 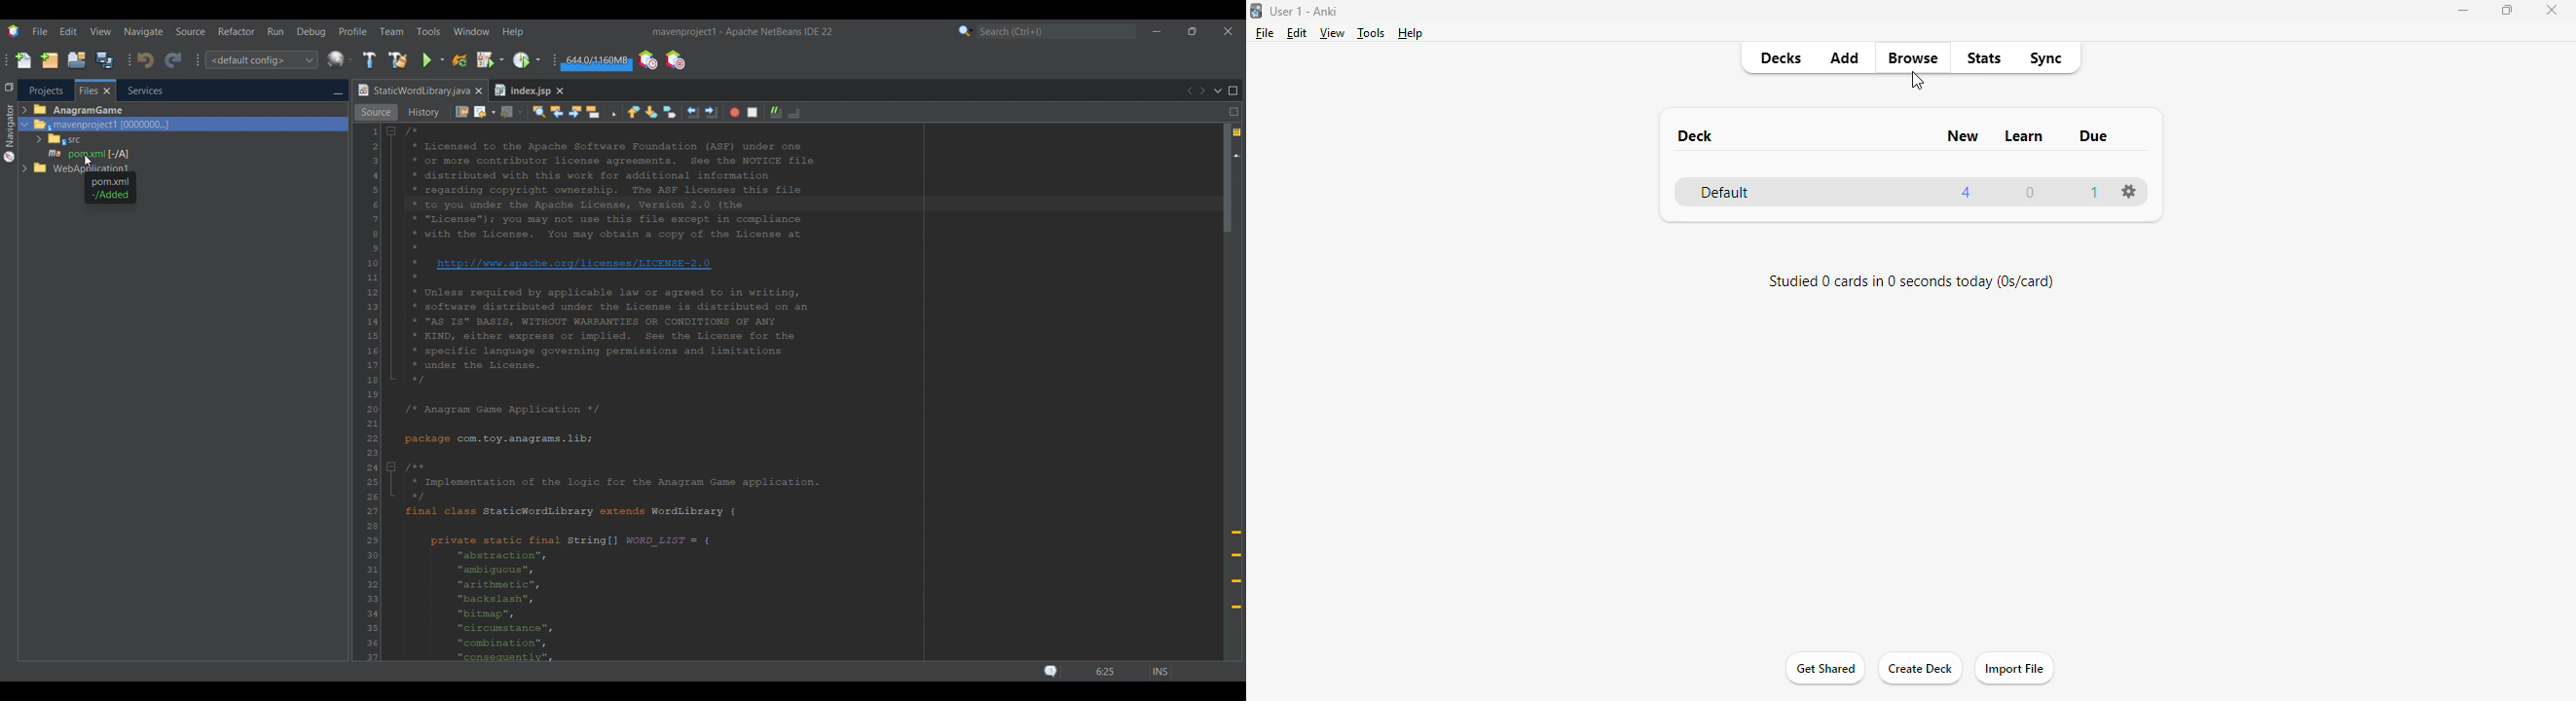 I want to click on Debug main project, so click(x=490, y=60).